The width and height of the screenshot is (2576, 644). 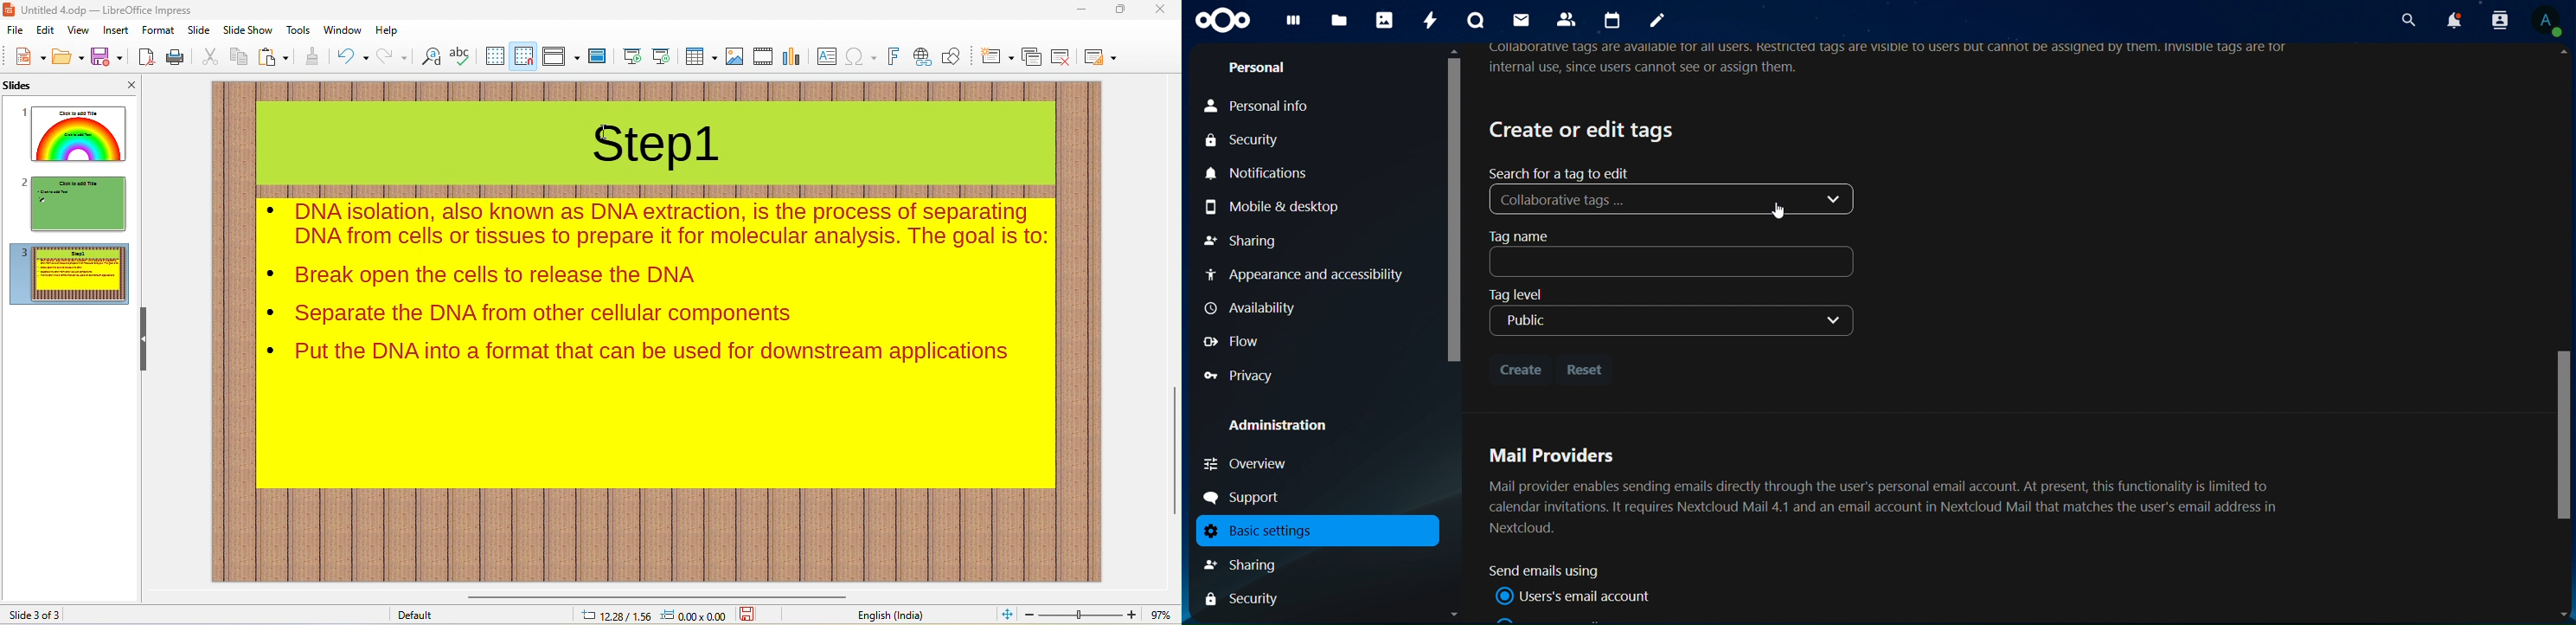 What do you see at coordinates (493, 55) in the screenshot?
I see `display grid` at bounding box center [493, 55].